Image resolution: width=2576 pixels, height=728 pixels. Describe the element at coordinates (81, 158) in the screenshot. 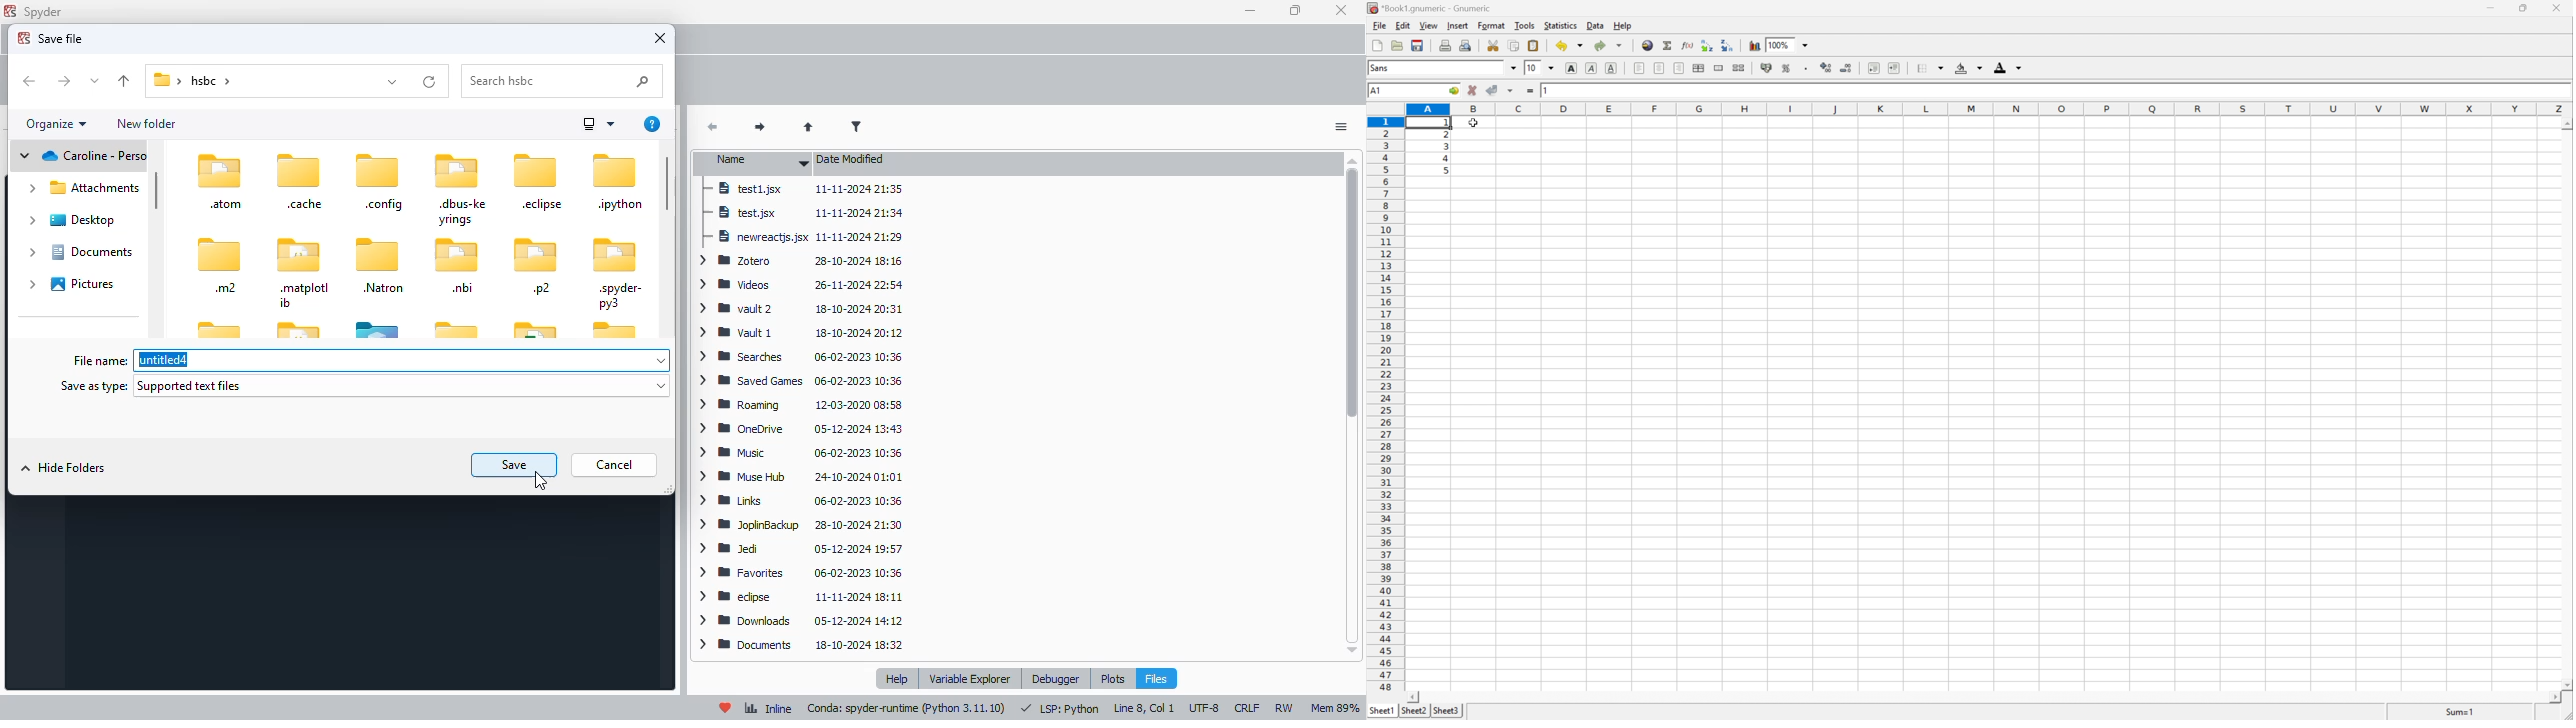

I see `Personal drive` at that location.